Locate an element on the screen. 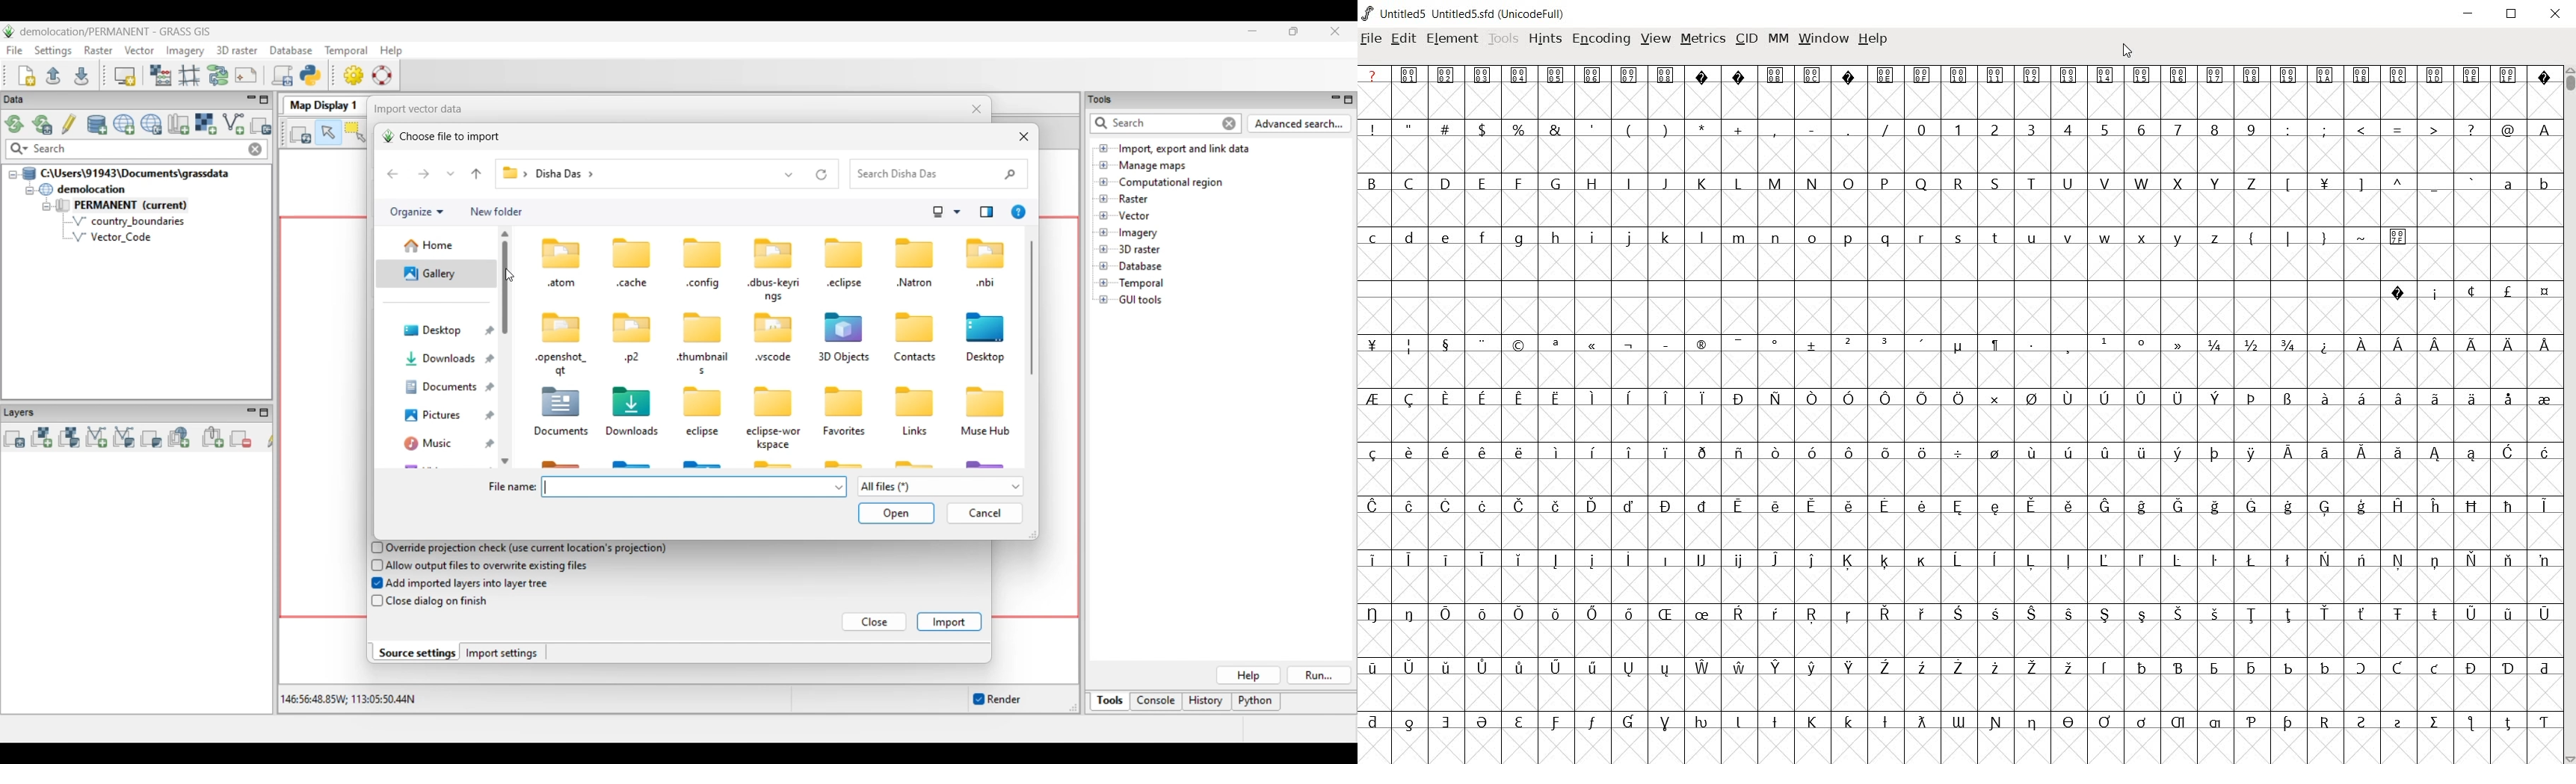 This screenshot has width=2576, height=784. F is located at coordinates (1517, 184).